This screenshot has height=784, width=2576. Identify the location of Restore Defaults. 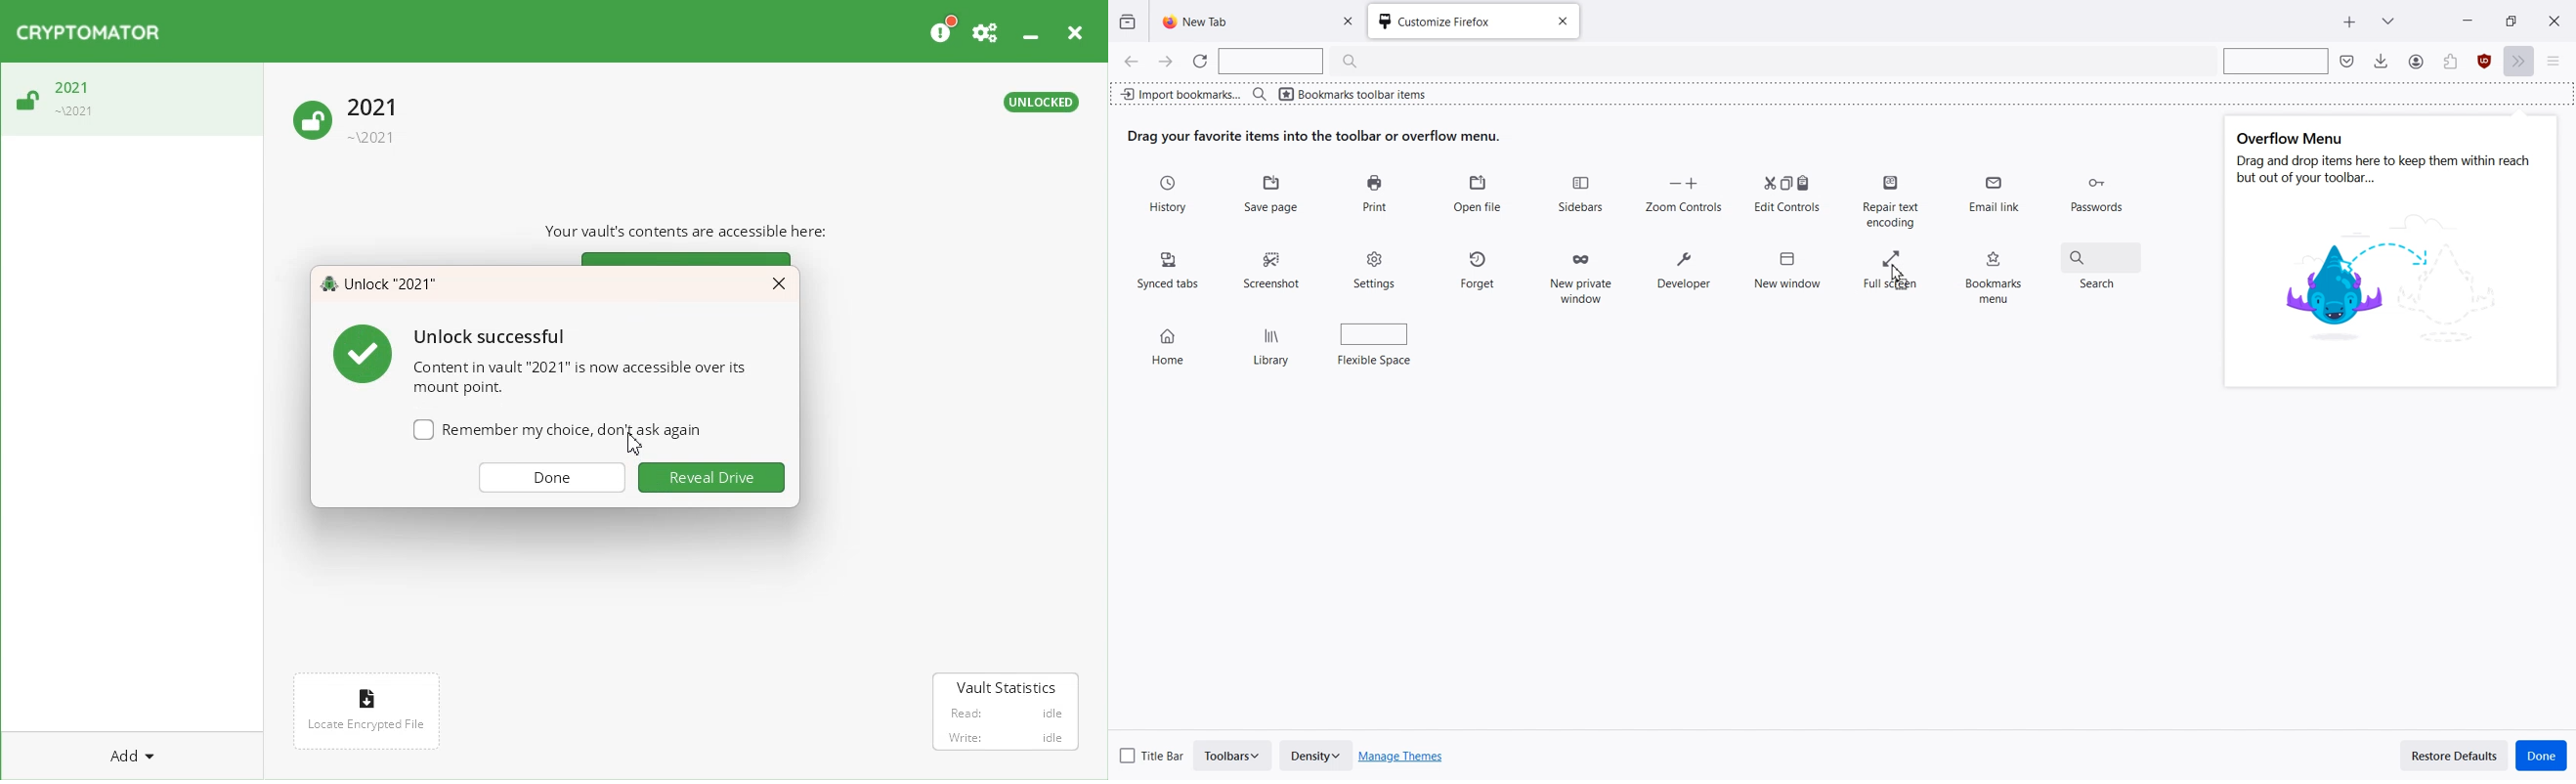
(2455, 755).